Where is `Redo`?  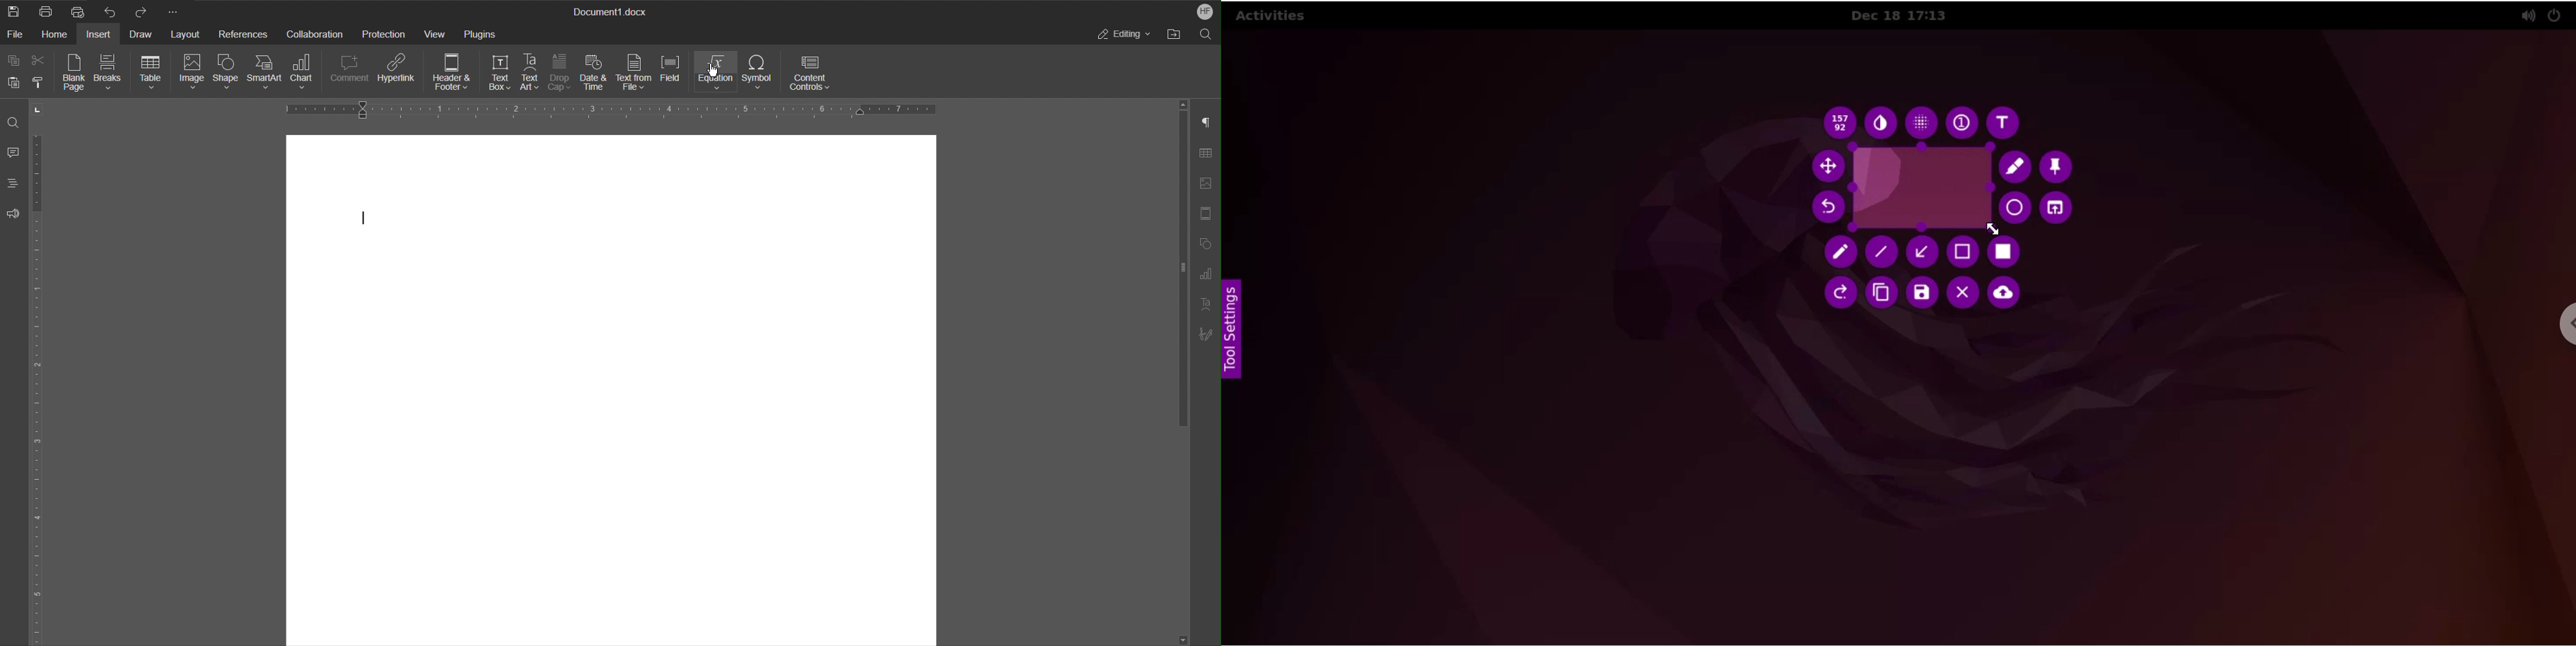 Redo is located at coordinates (142, 11).